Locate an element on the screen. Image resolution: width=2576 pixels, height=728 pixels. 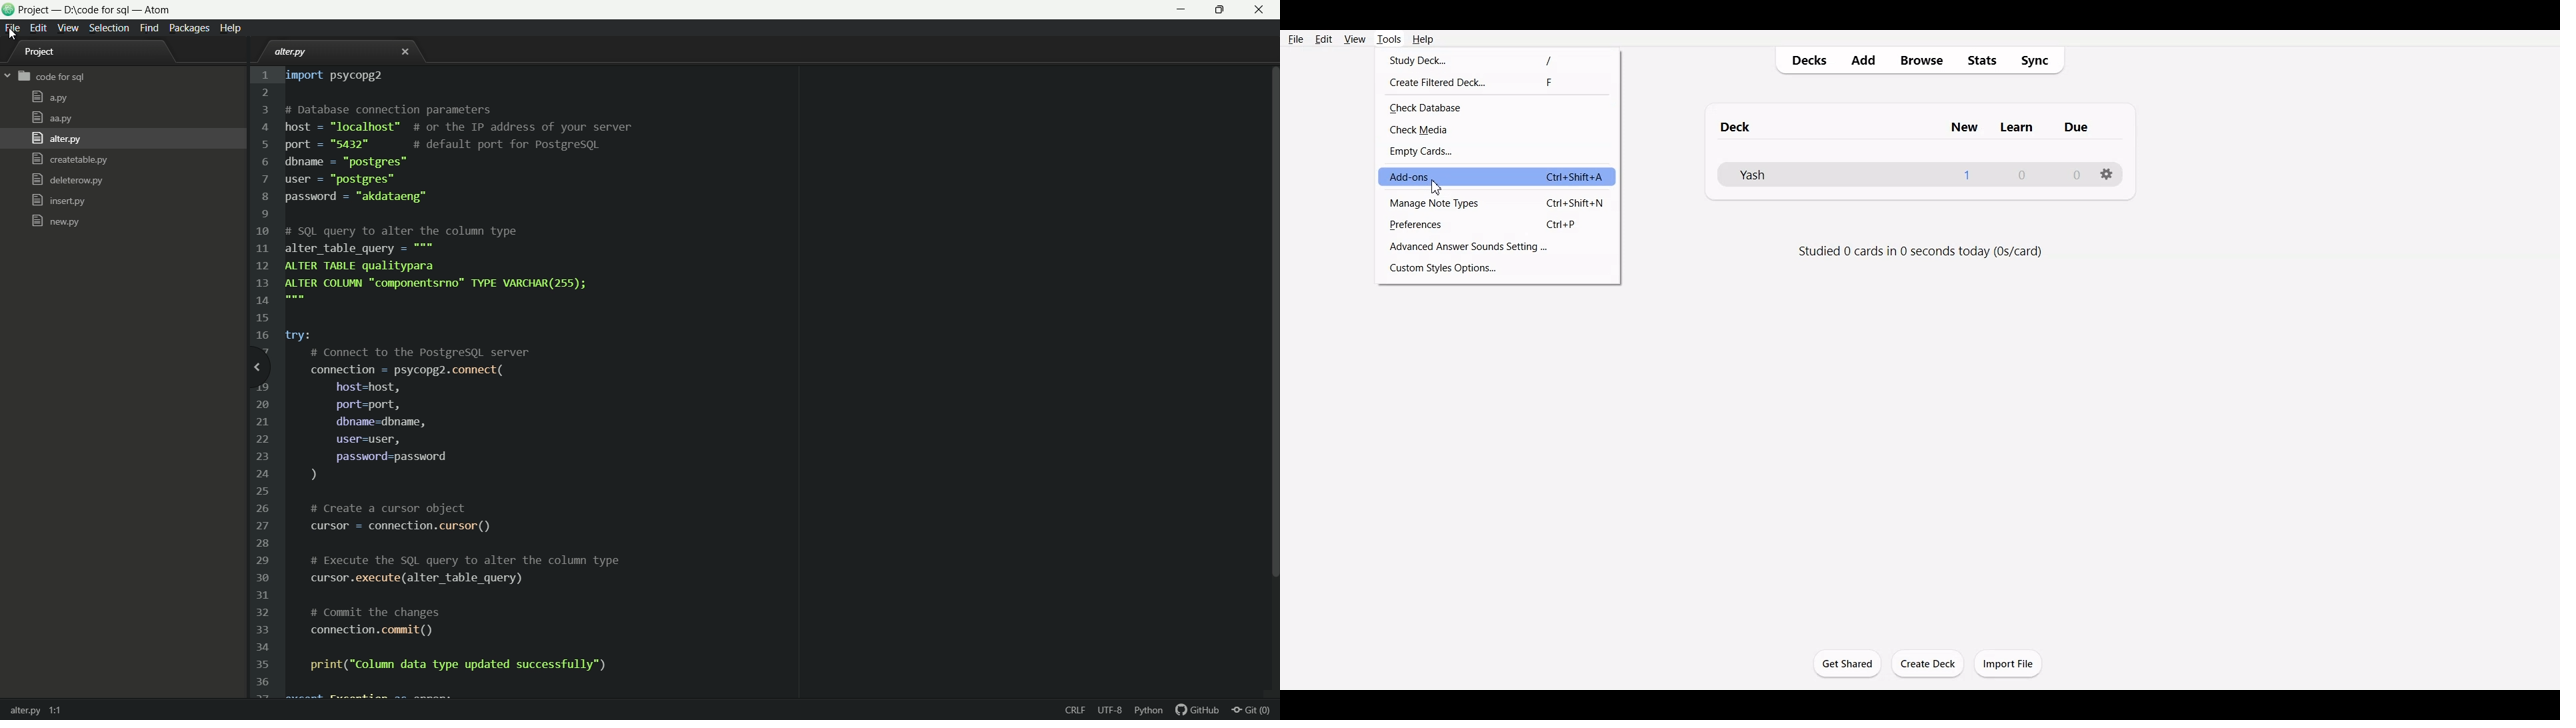
Check Media is located at coordinates (1497, 130).